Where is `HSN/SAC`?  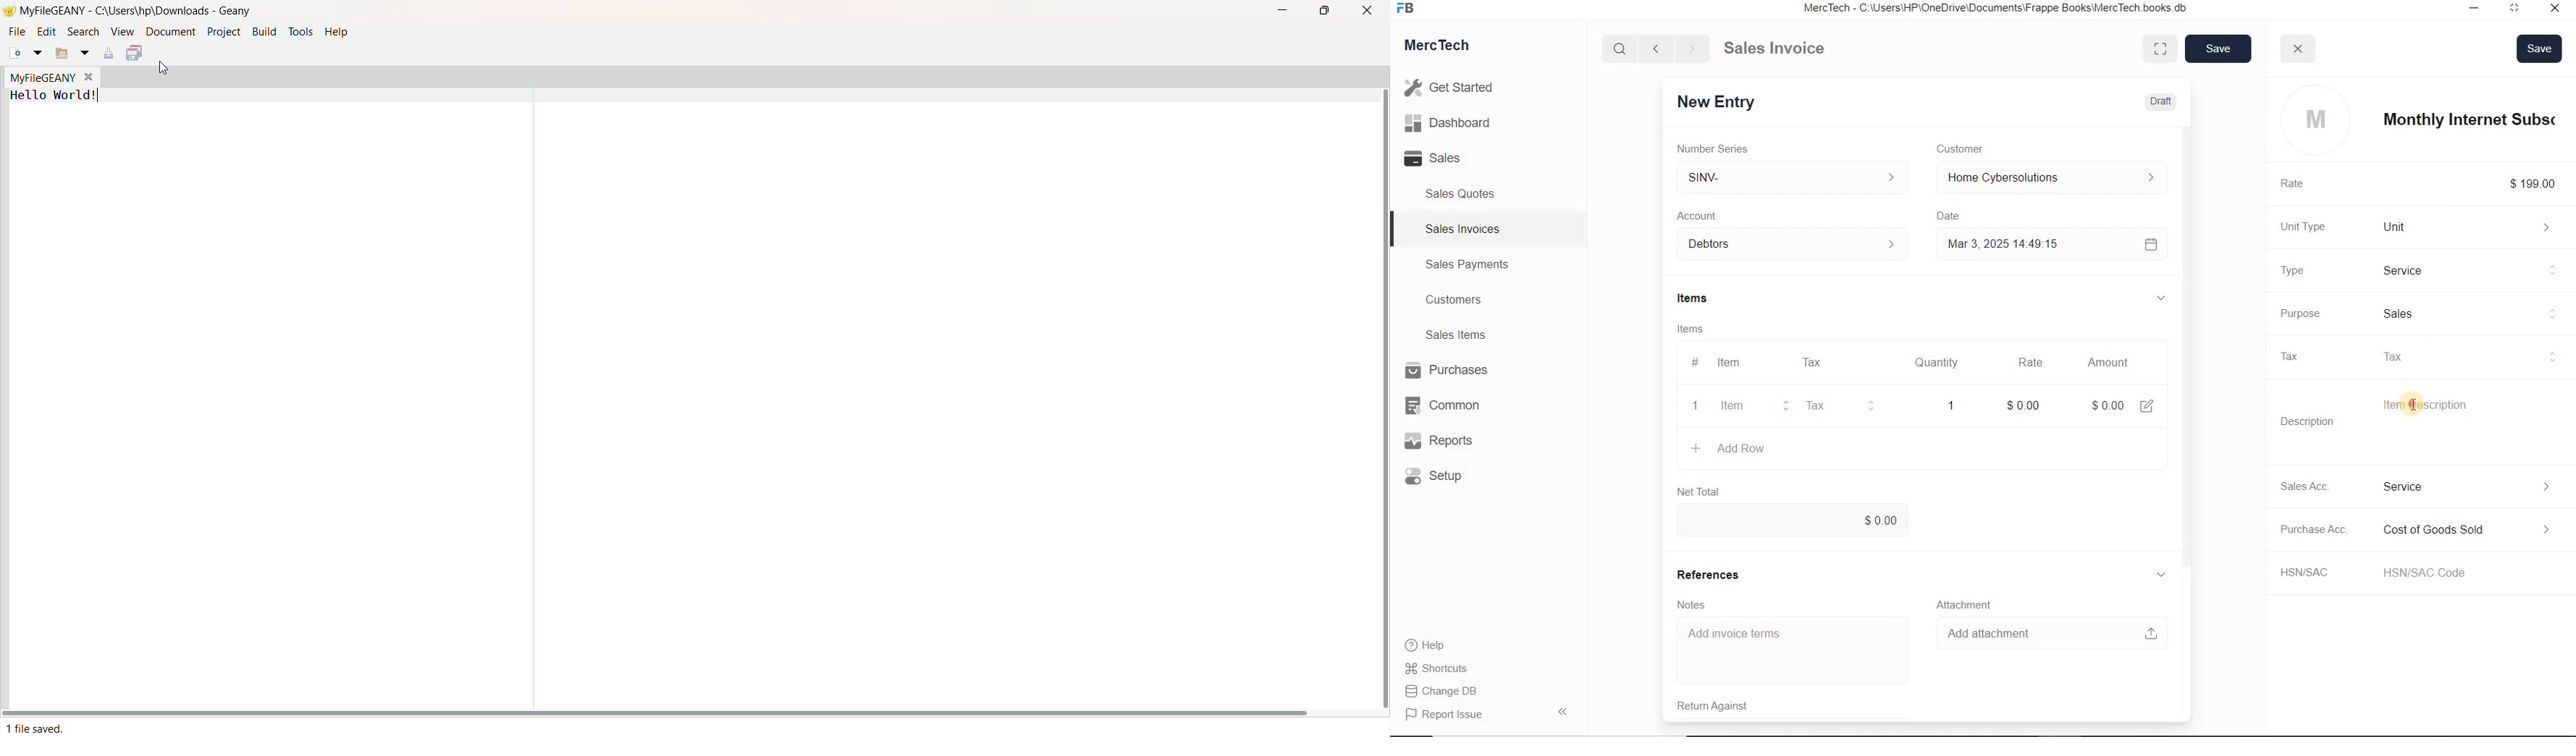 HSN/SAC is located at coordinates (2305, 573).